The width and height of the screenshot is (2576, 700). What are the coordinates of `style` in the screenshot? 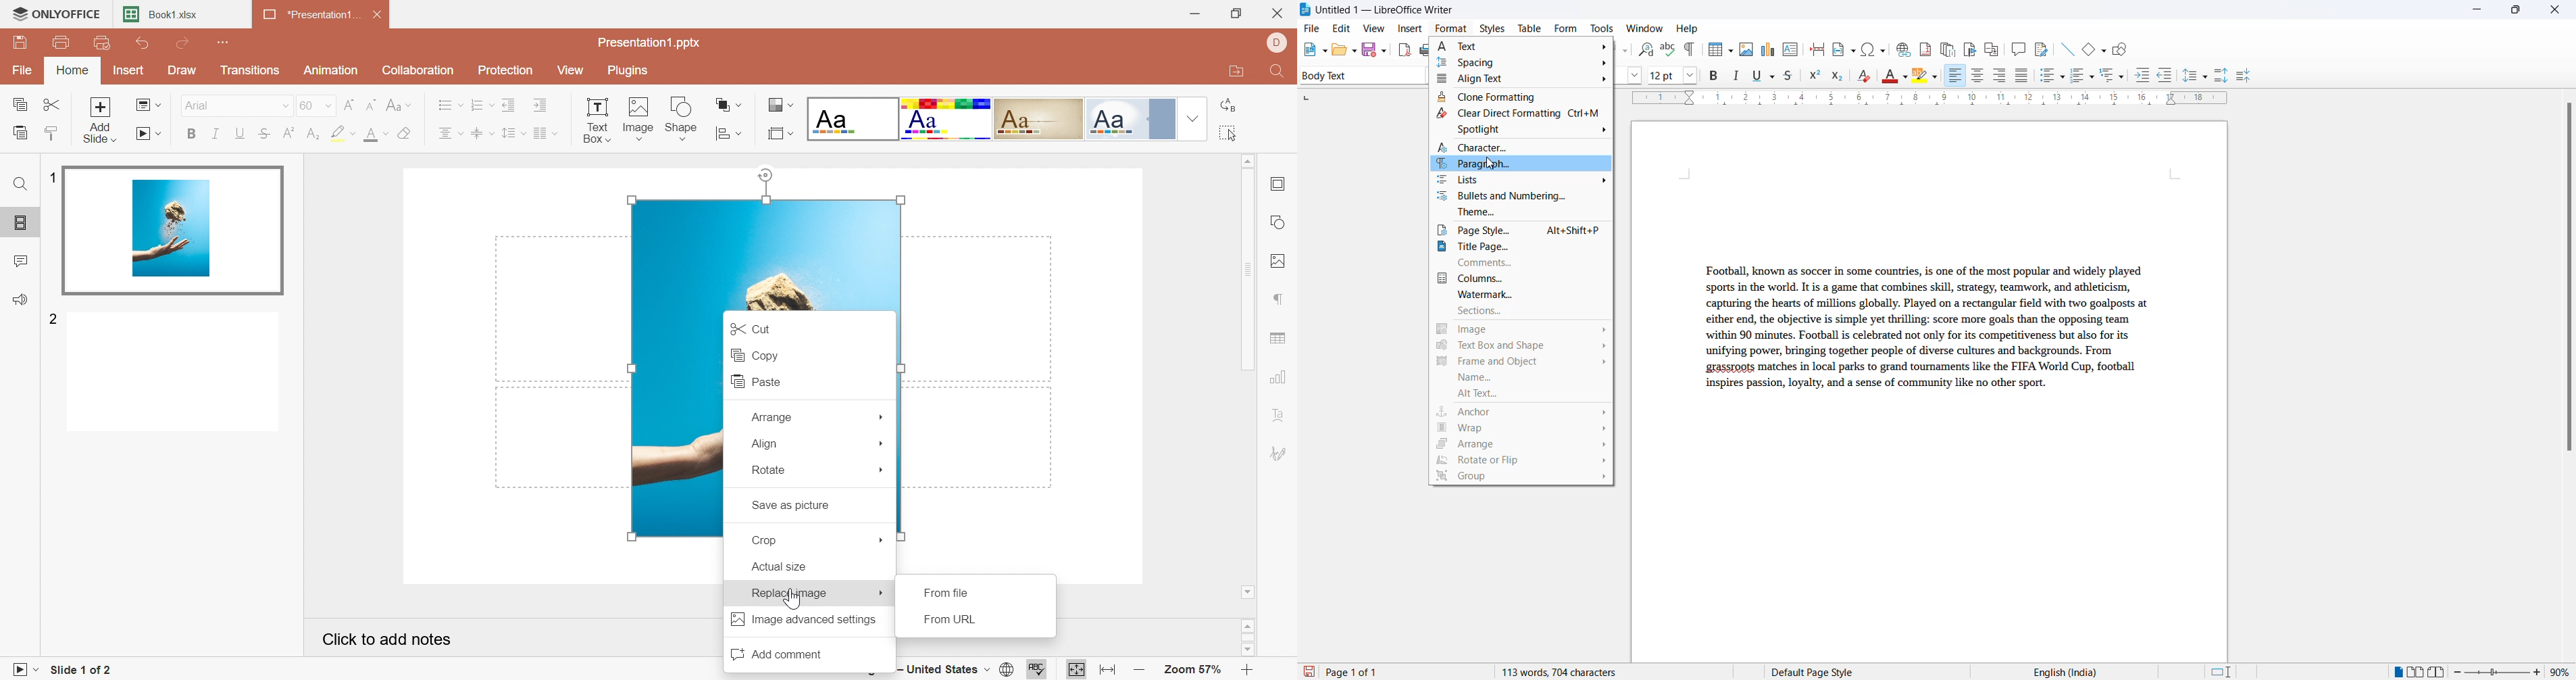 It's located at (1358, 75).